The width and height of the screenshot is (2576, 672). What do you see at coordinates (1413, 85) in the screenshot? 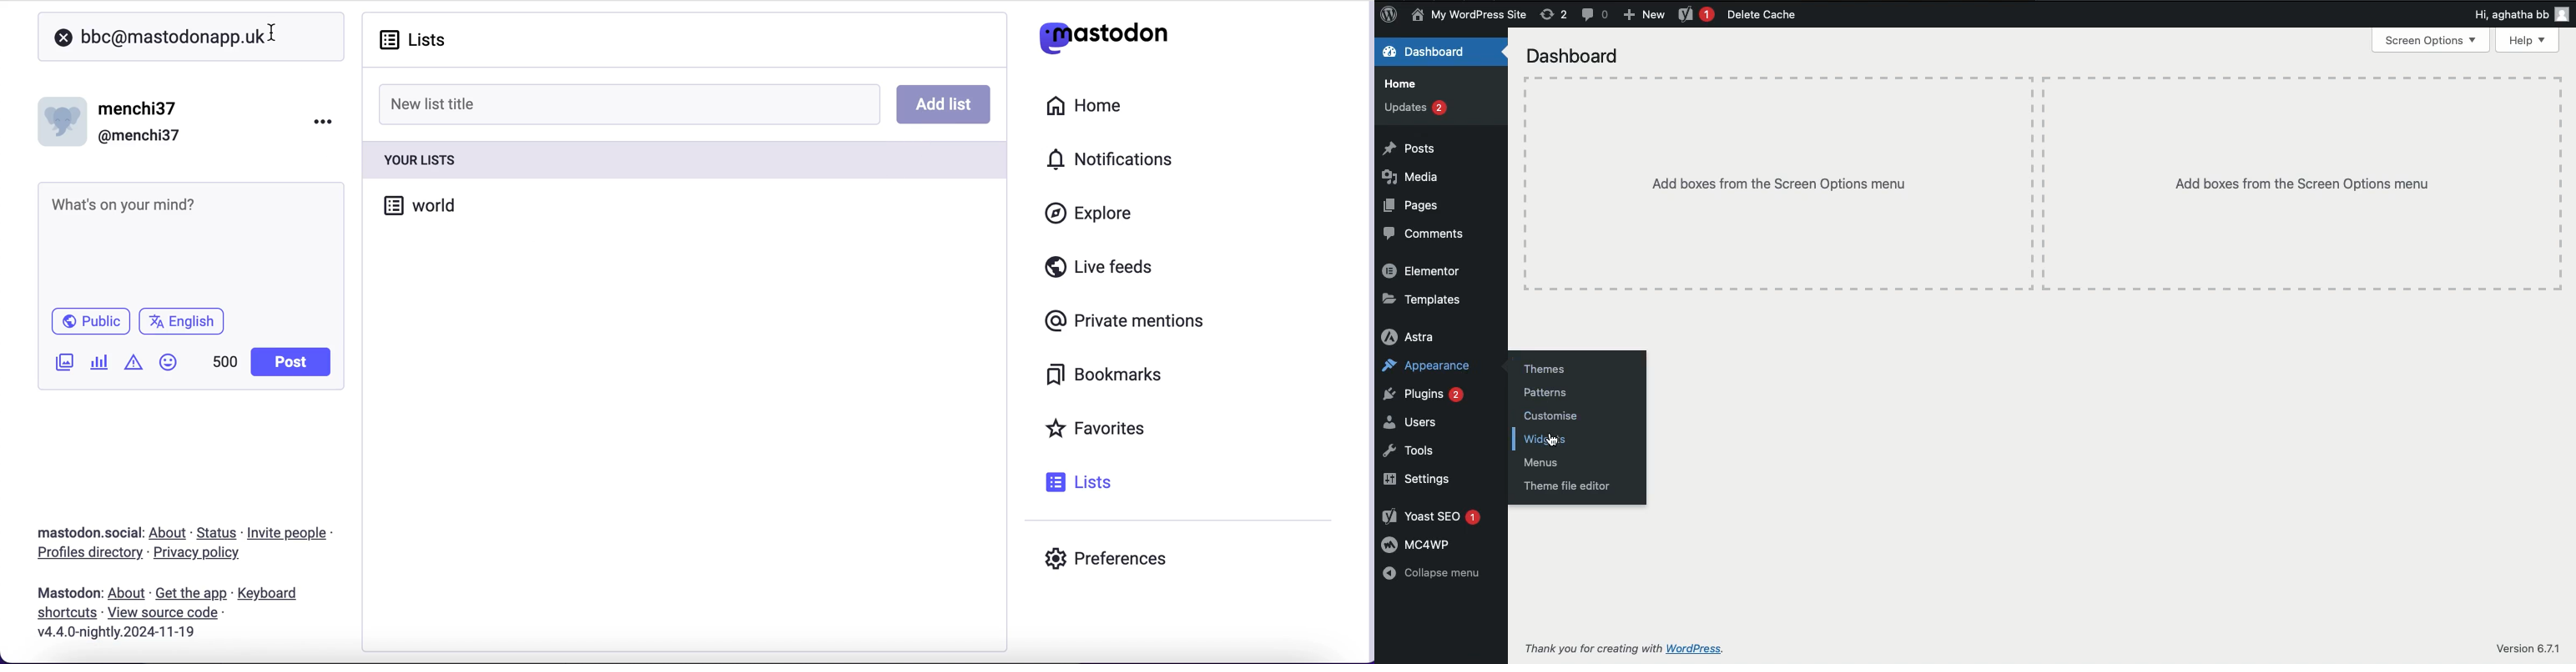
I see `Home` at bounding box center [1413, 85].